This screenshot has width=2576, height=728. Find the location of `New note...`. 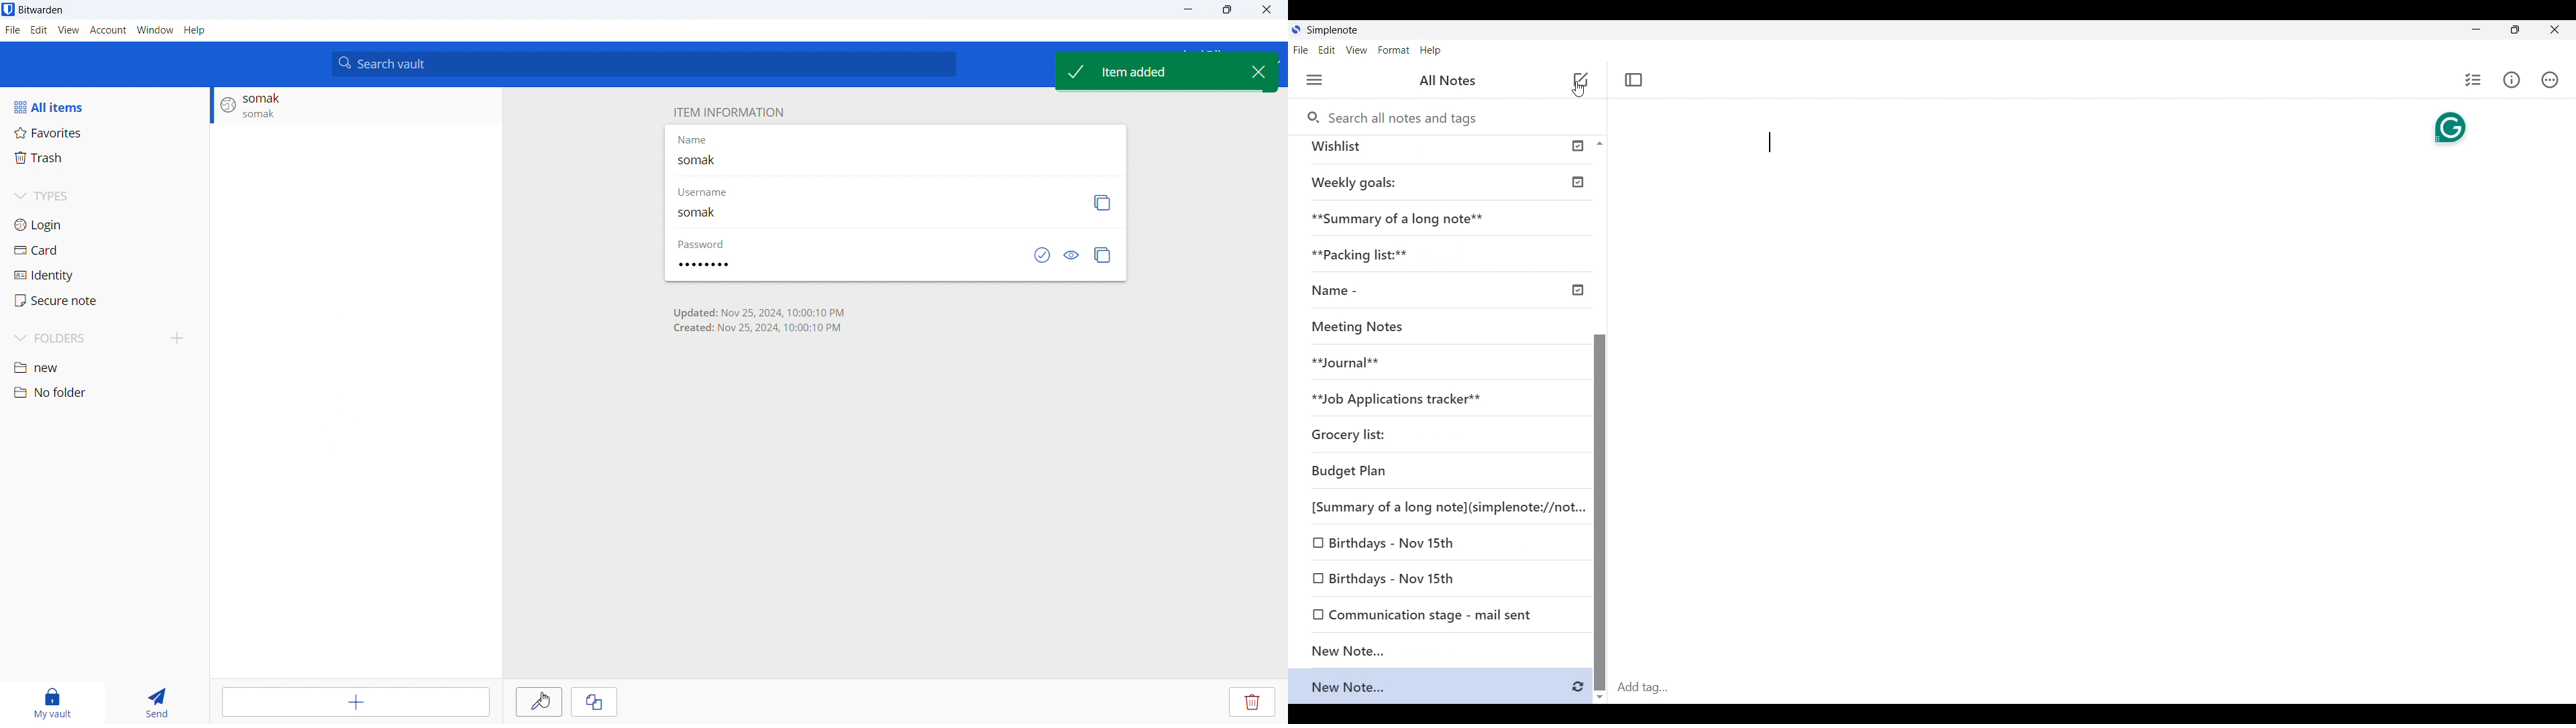

New note... is located at coordinates (1418, 684).